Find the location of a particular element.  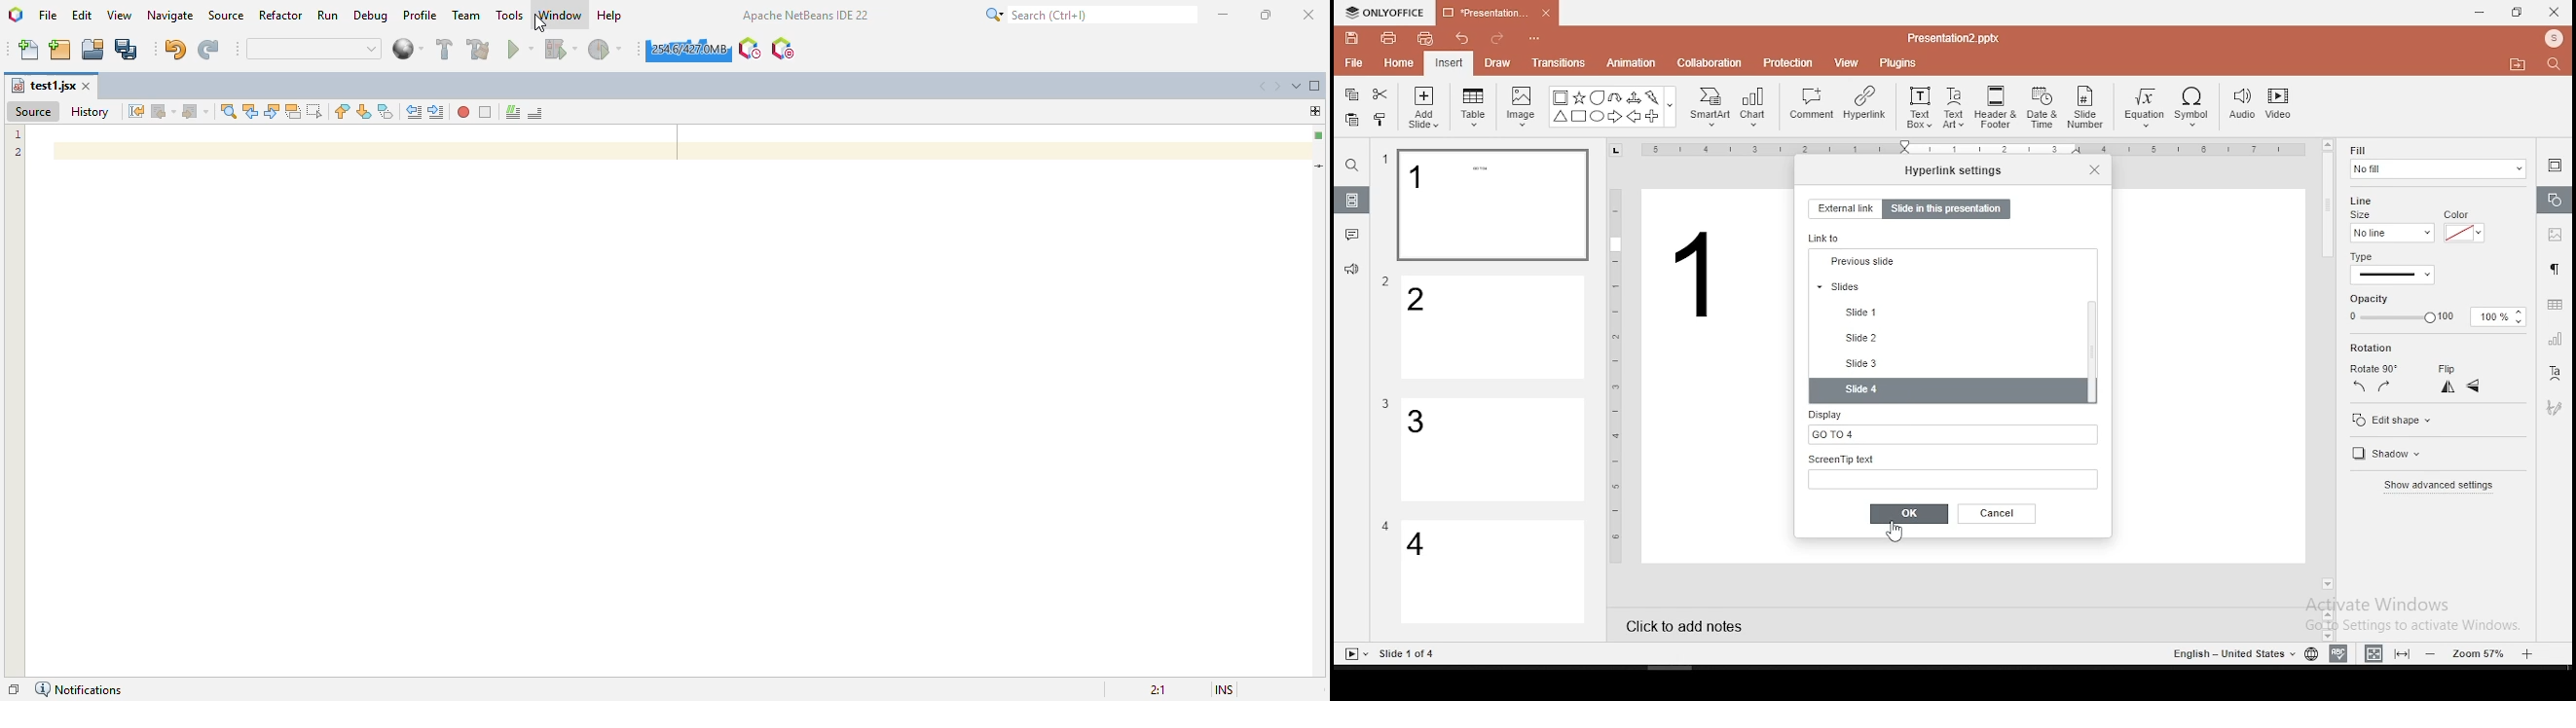

 is located at coordinates (1698, 276).